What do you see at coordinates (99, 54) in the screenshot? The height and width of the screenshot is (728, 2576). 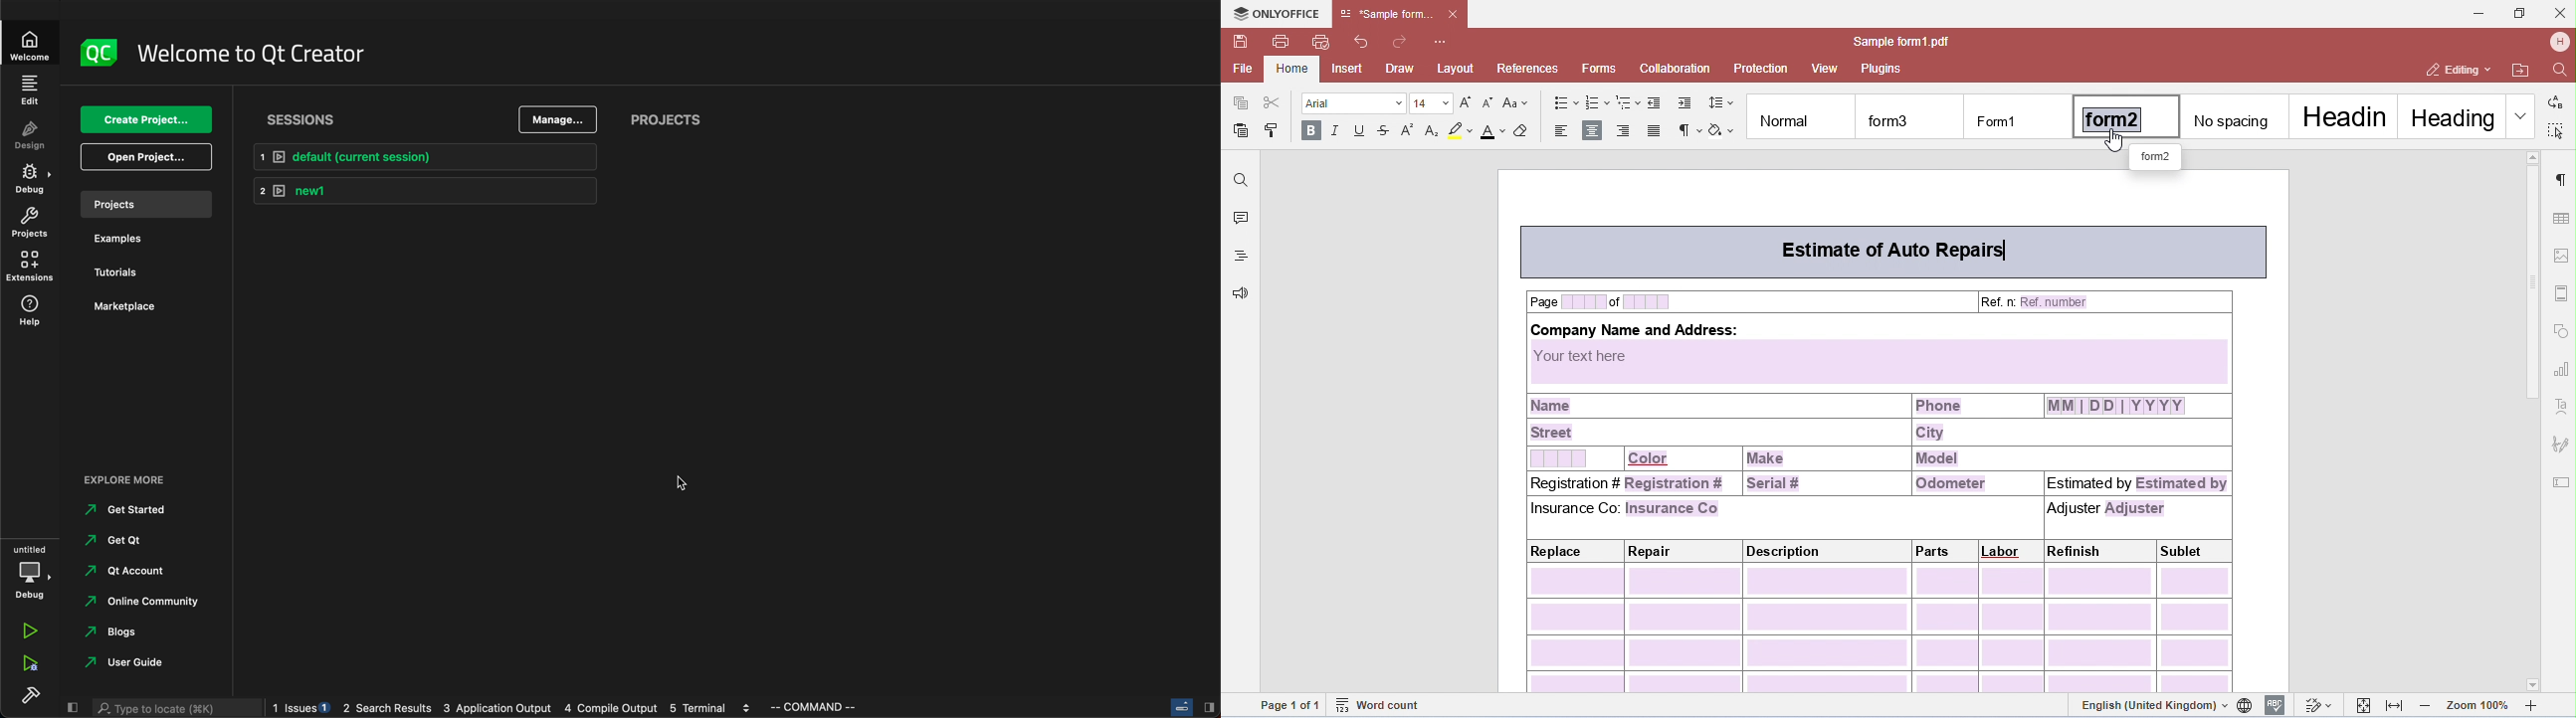 I see `logo` at bounding box center [99, 54].